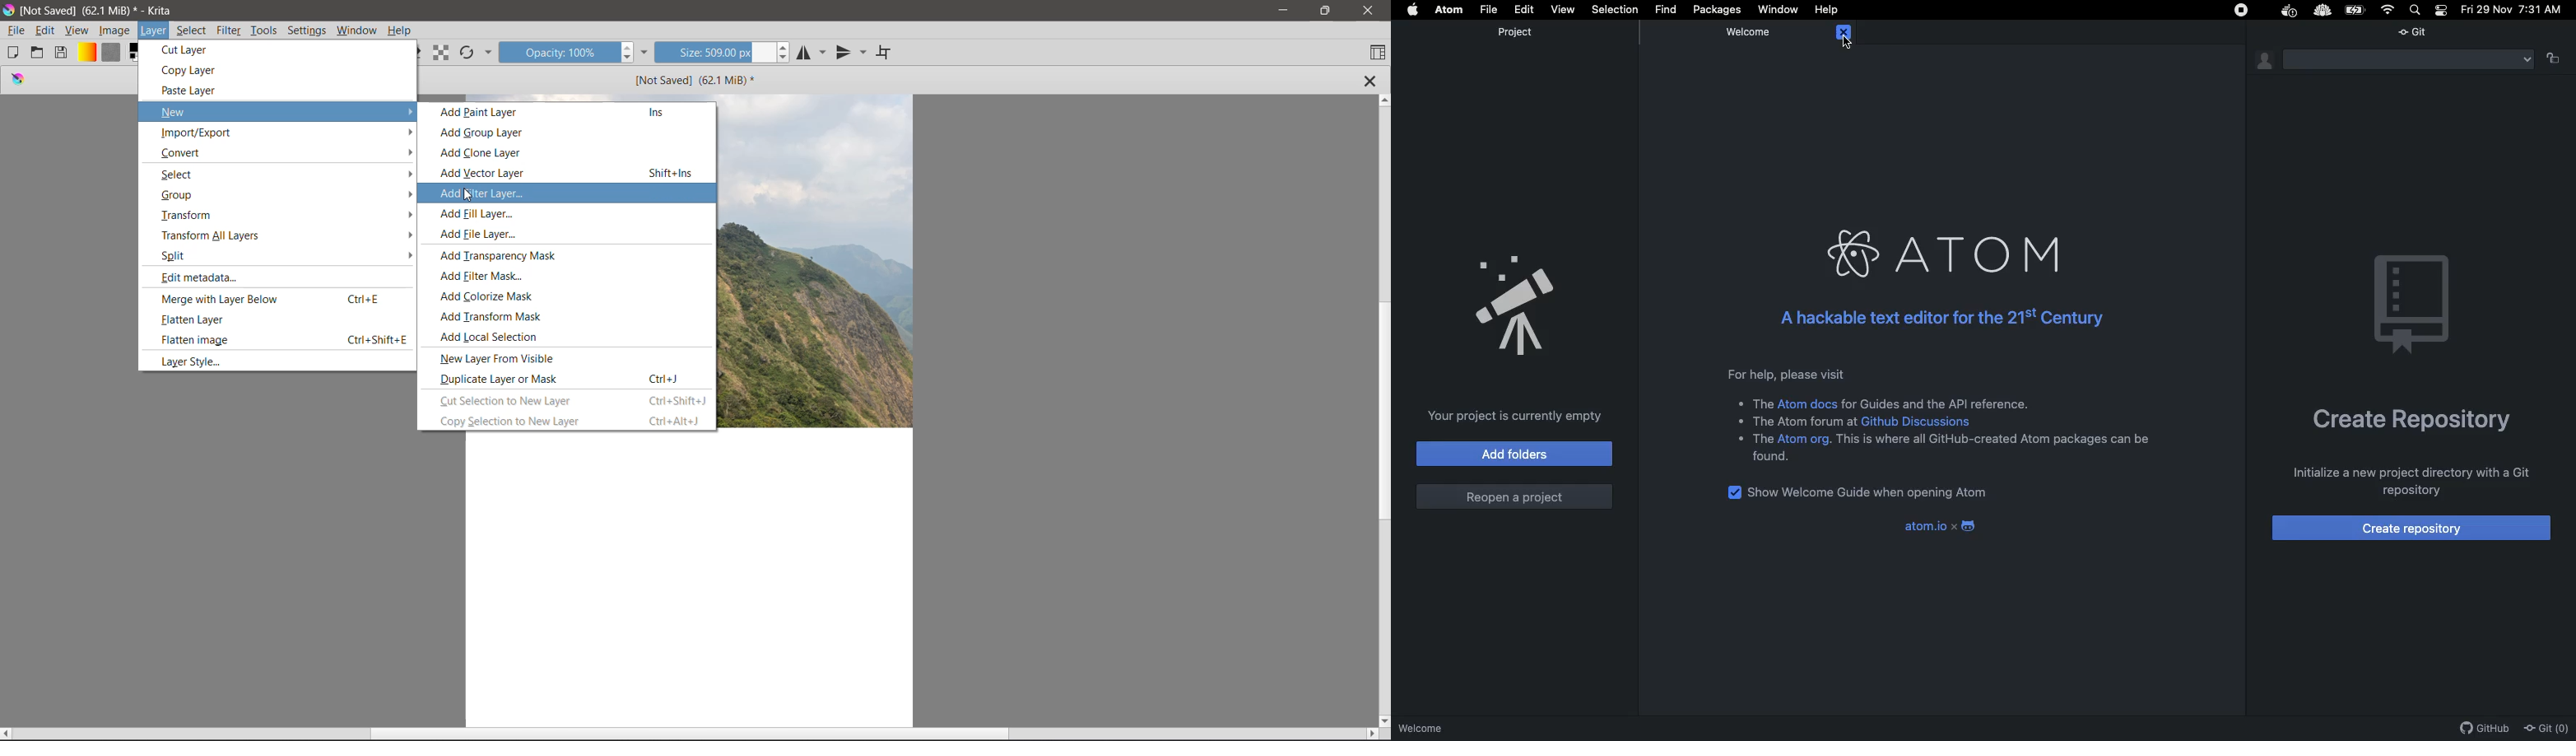 The width and height of the screenshot is (2576, 756). Describe the element at coordinates (38, 54) in the screenshot. I see `Open an existing Document` at that location.